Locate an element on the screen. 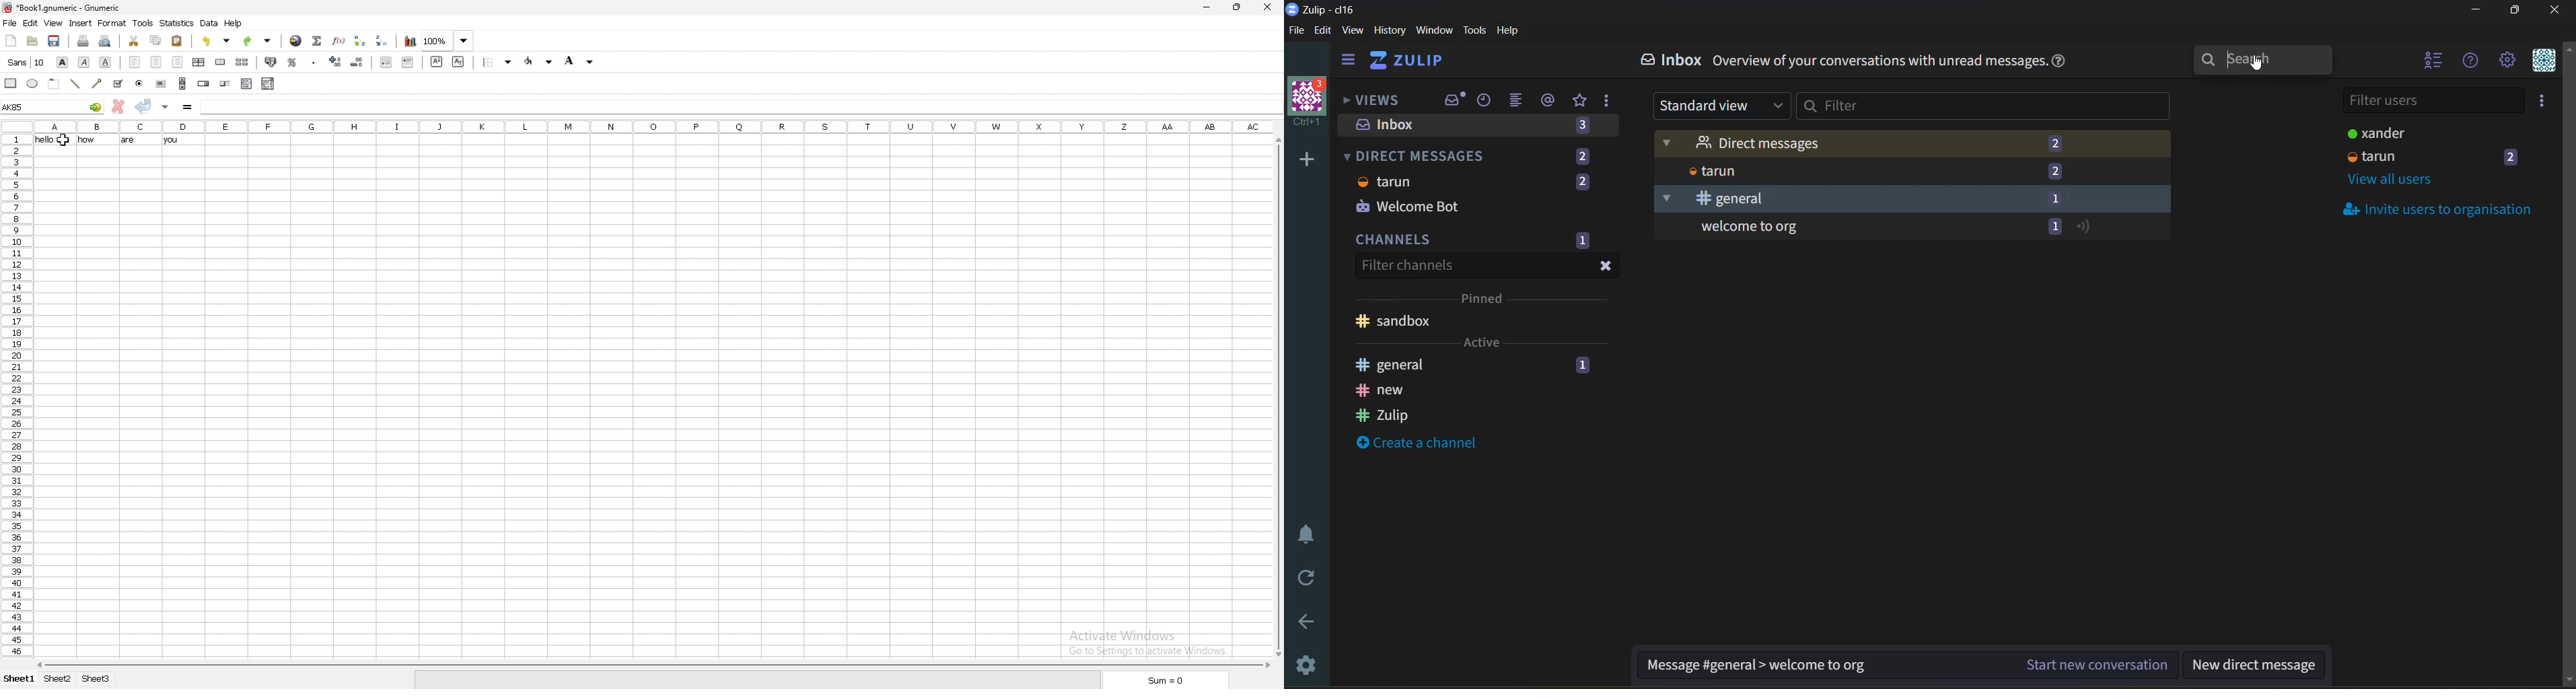 This screenshot has height=700, width=2576. accounting is located at coordinates (272, 62).